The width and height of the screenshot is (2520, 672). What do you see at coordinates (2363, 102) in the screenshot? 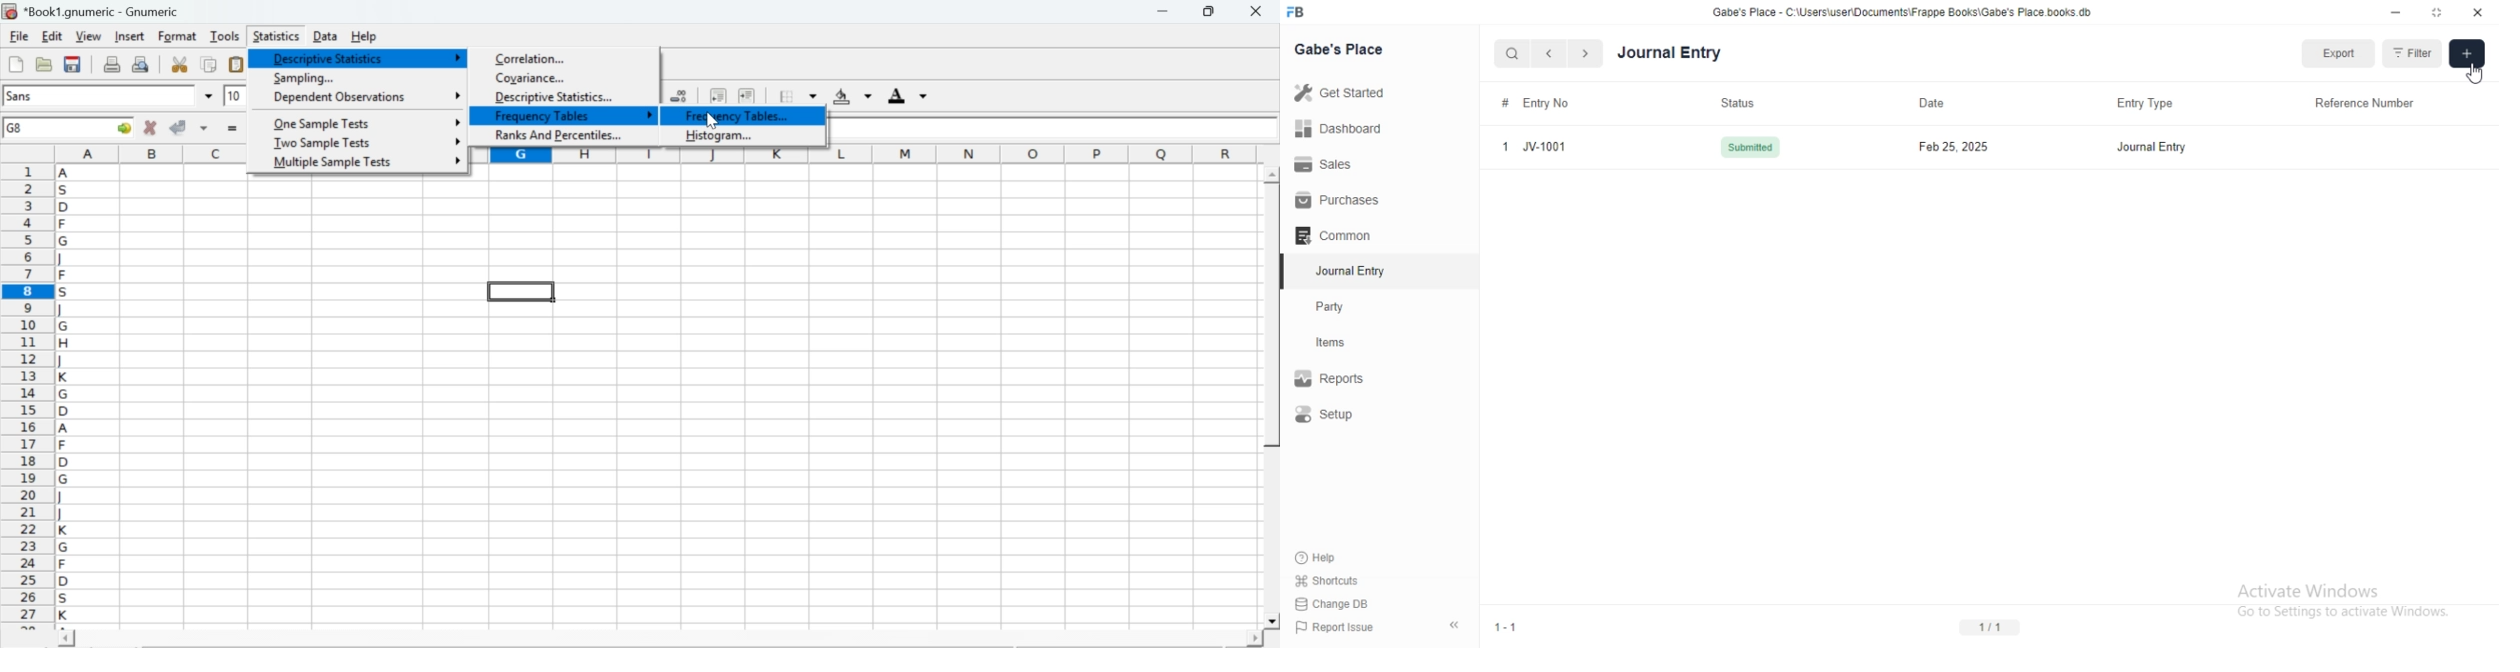
I see `Reference Number` at bounding box center [2363, 102].